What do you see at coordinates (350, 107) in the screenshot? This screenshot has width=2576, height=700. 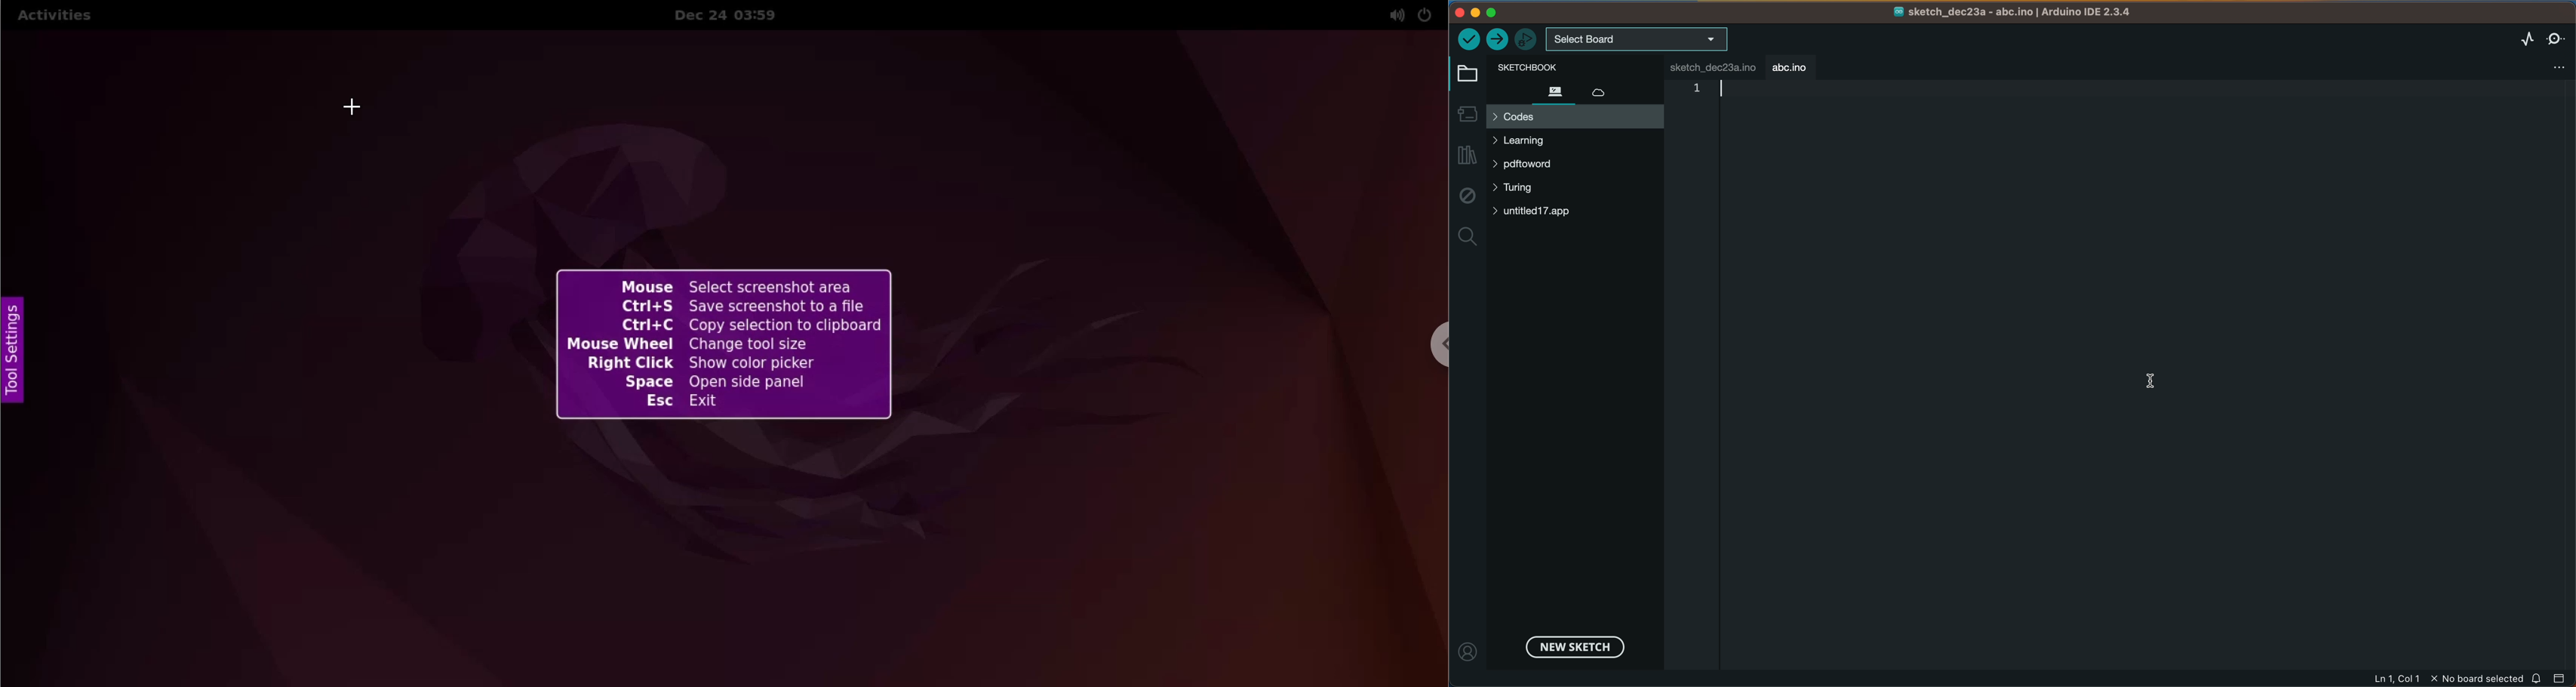 I see `cursor` at bounding box center [350, 107].